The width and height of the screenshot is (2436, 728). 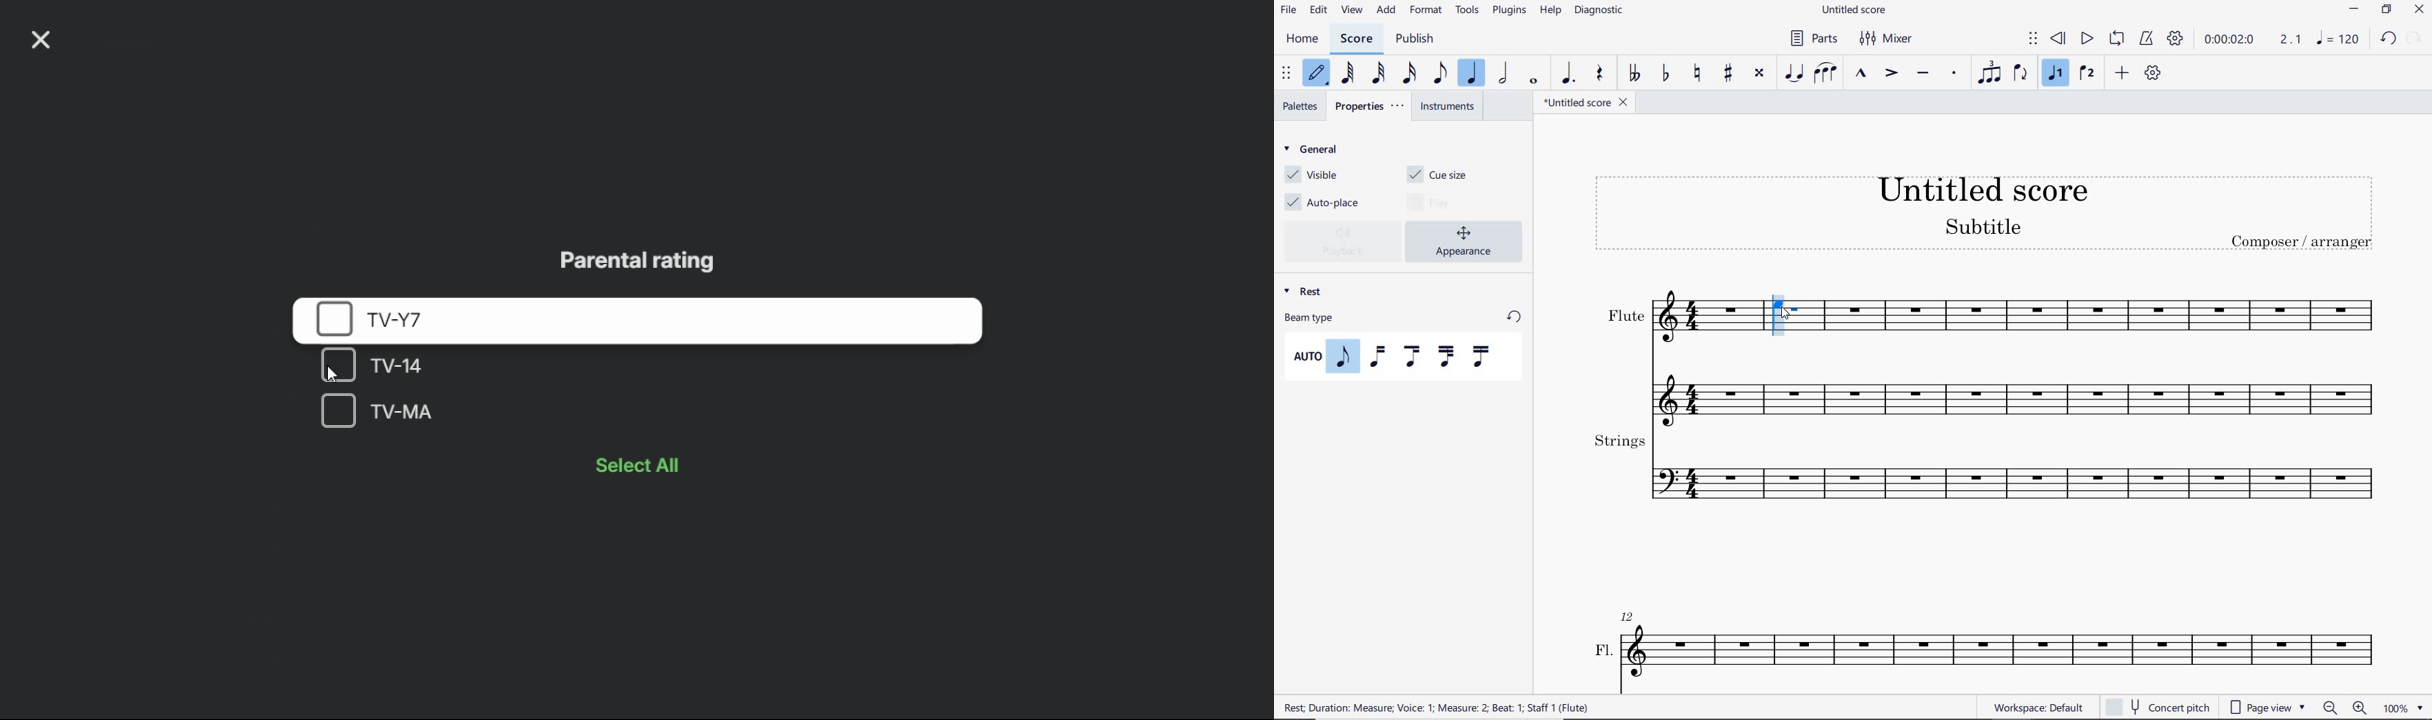 What do you see at coordinates (2420, 10) in the screenshot?
I see `close` at bounding box center [2420, 10].